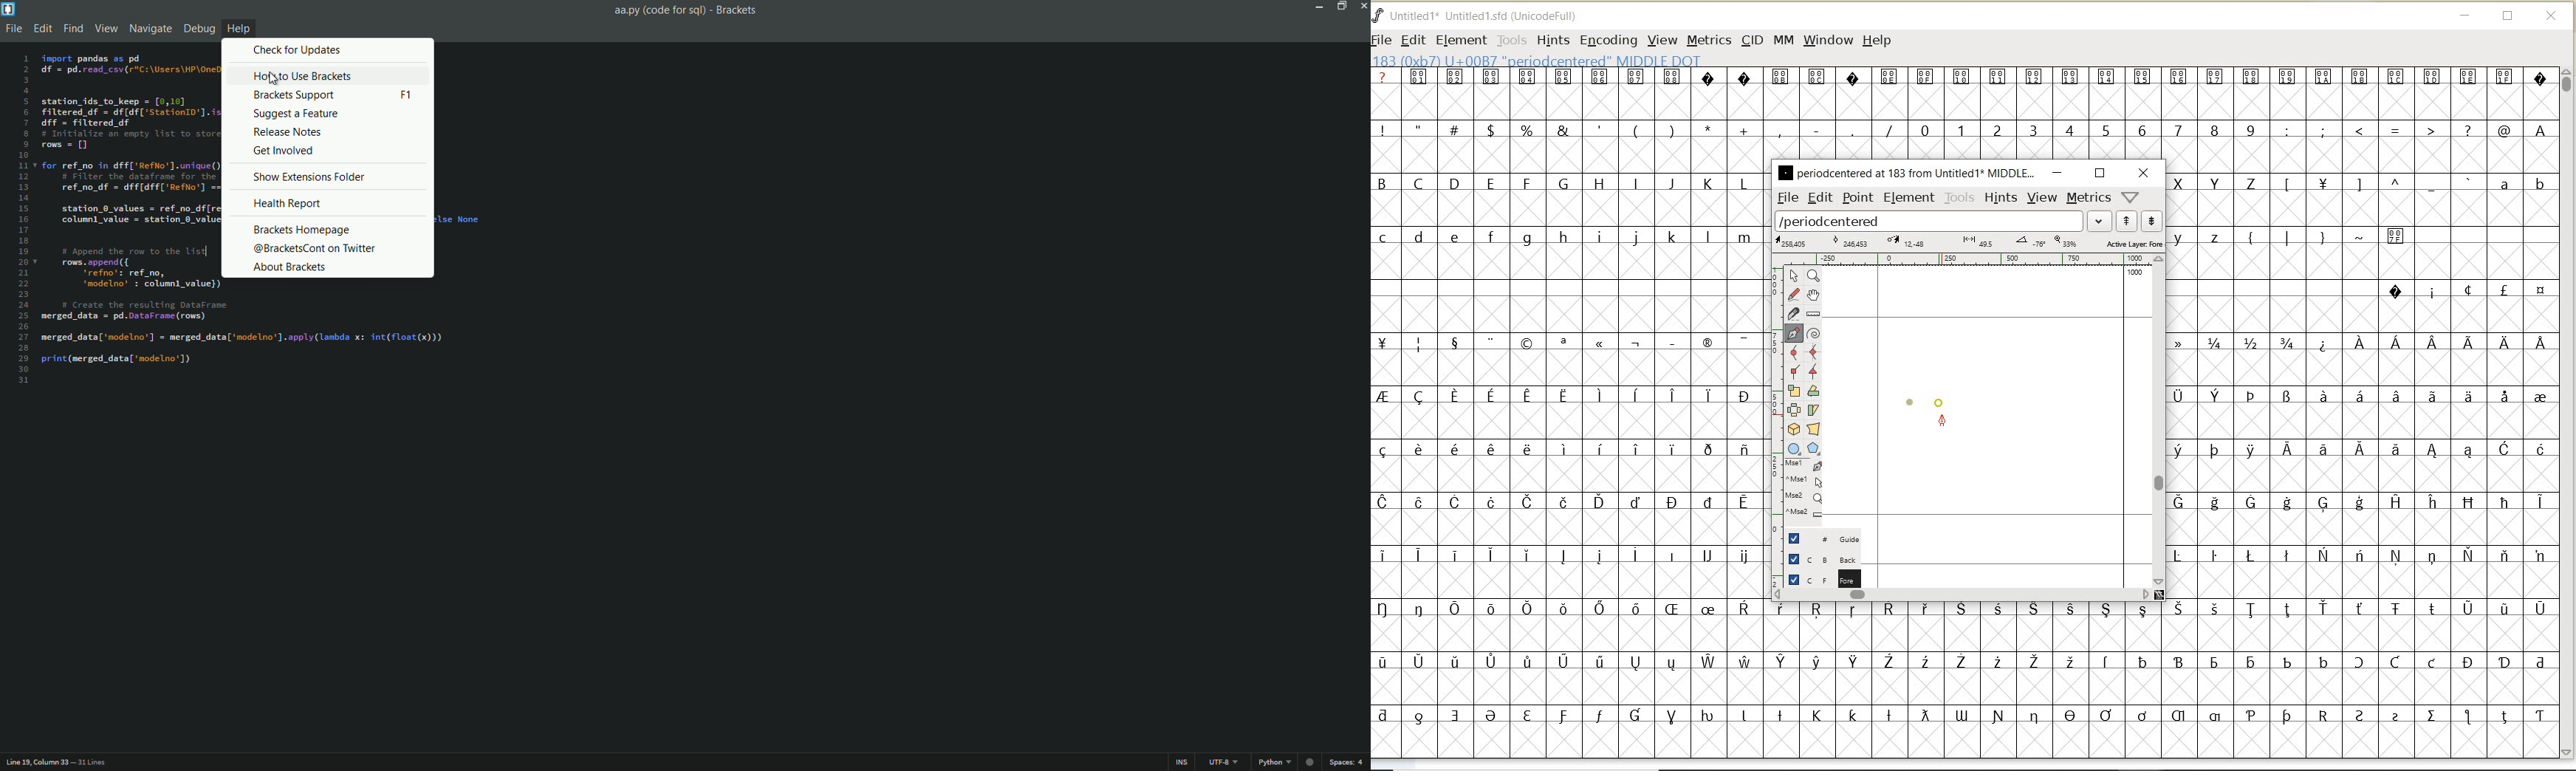 The image size is (2576, 784). I want to click on MM, so click(1784, 41).